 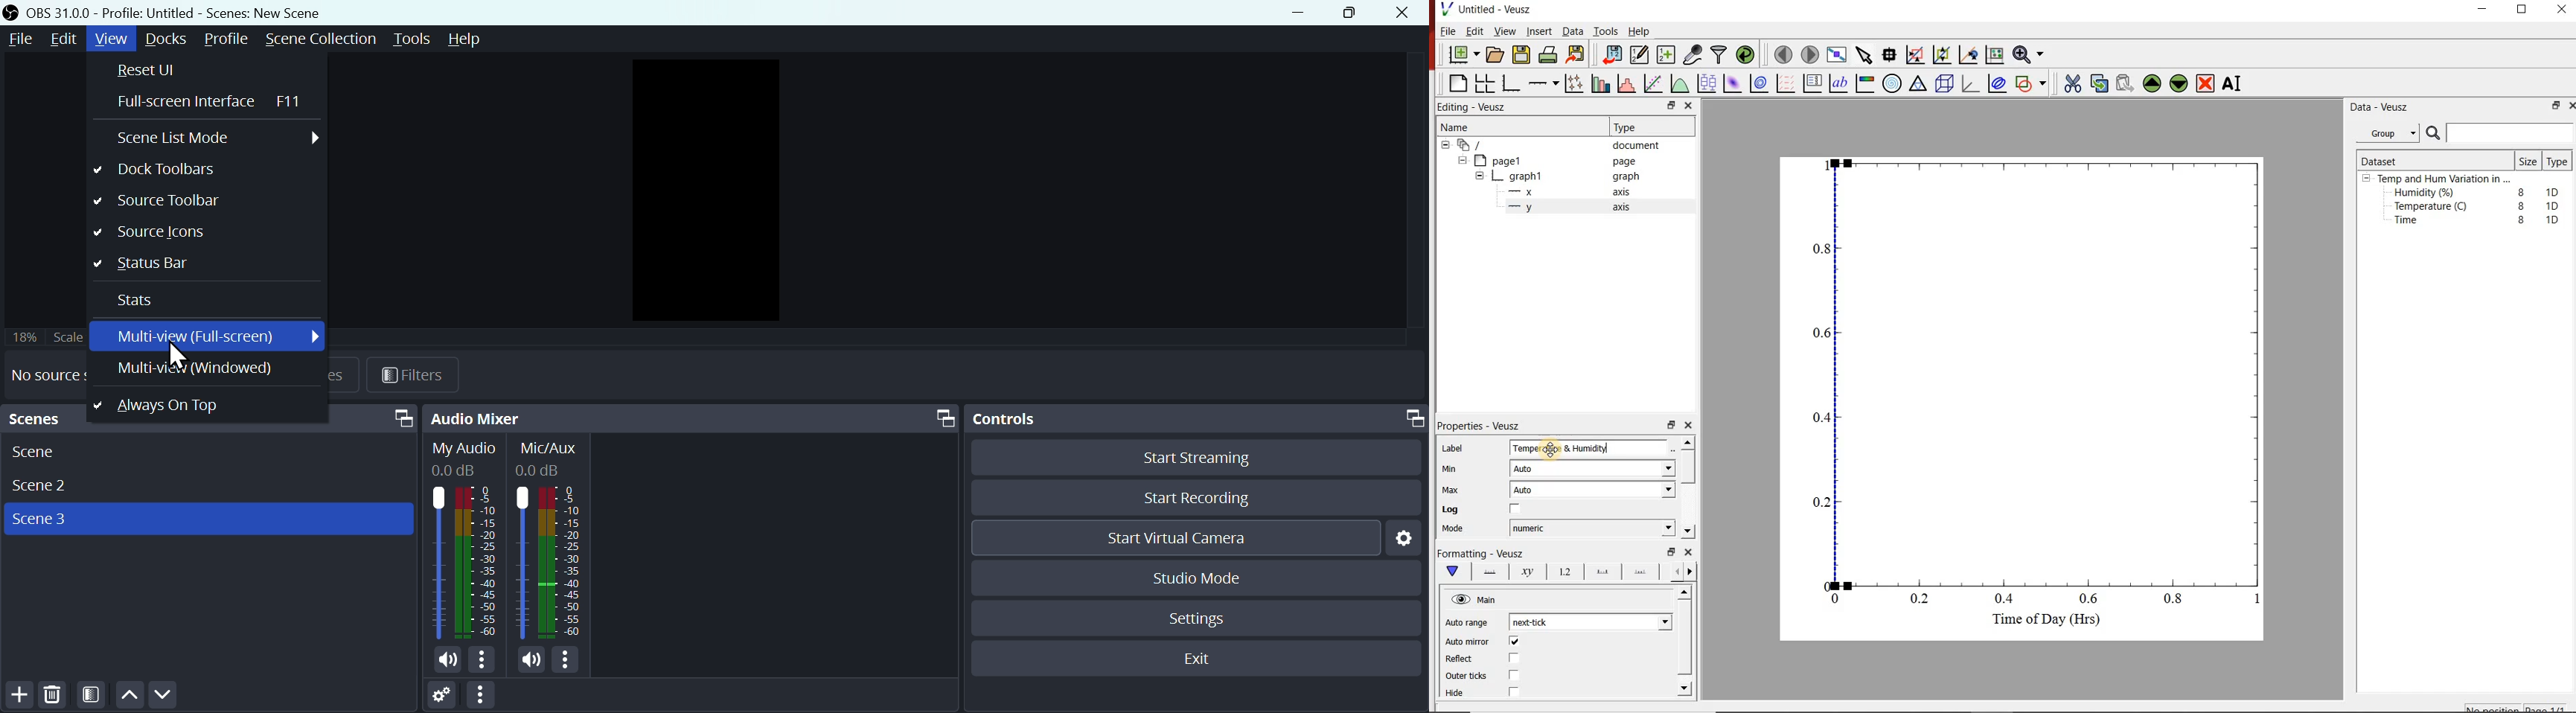 I want to click on new document, so click(x=1463, y=55).